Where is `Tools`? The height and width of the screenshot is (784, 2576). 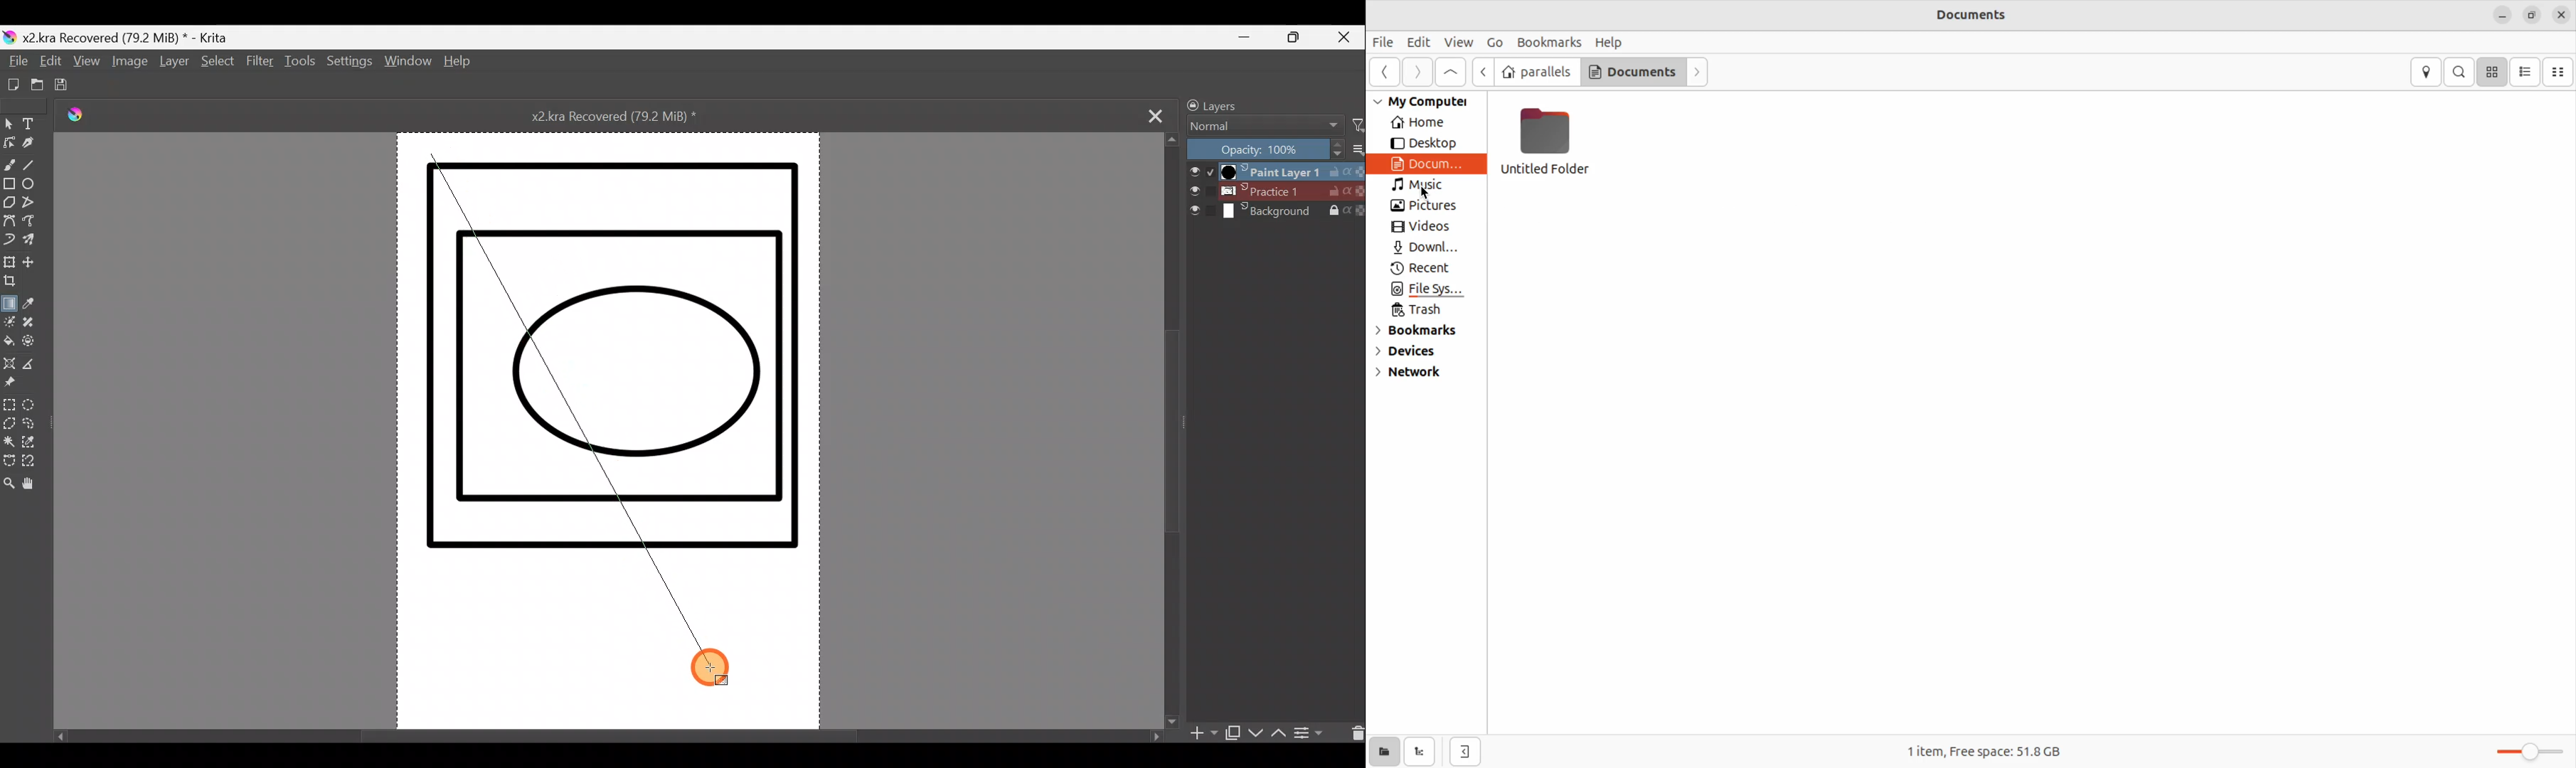 Tools is located at coordinates (302, 65).